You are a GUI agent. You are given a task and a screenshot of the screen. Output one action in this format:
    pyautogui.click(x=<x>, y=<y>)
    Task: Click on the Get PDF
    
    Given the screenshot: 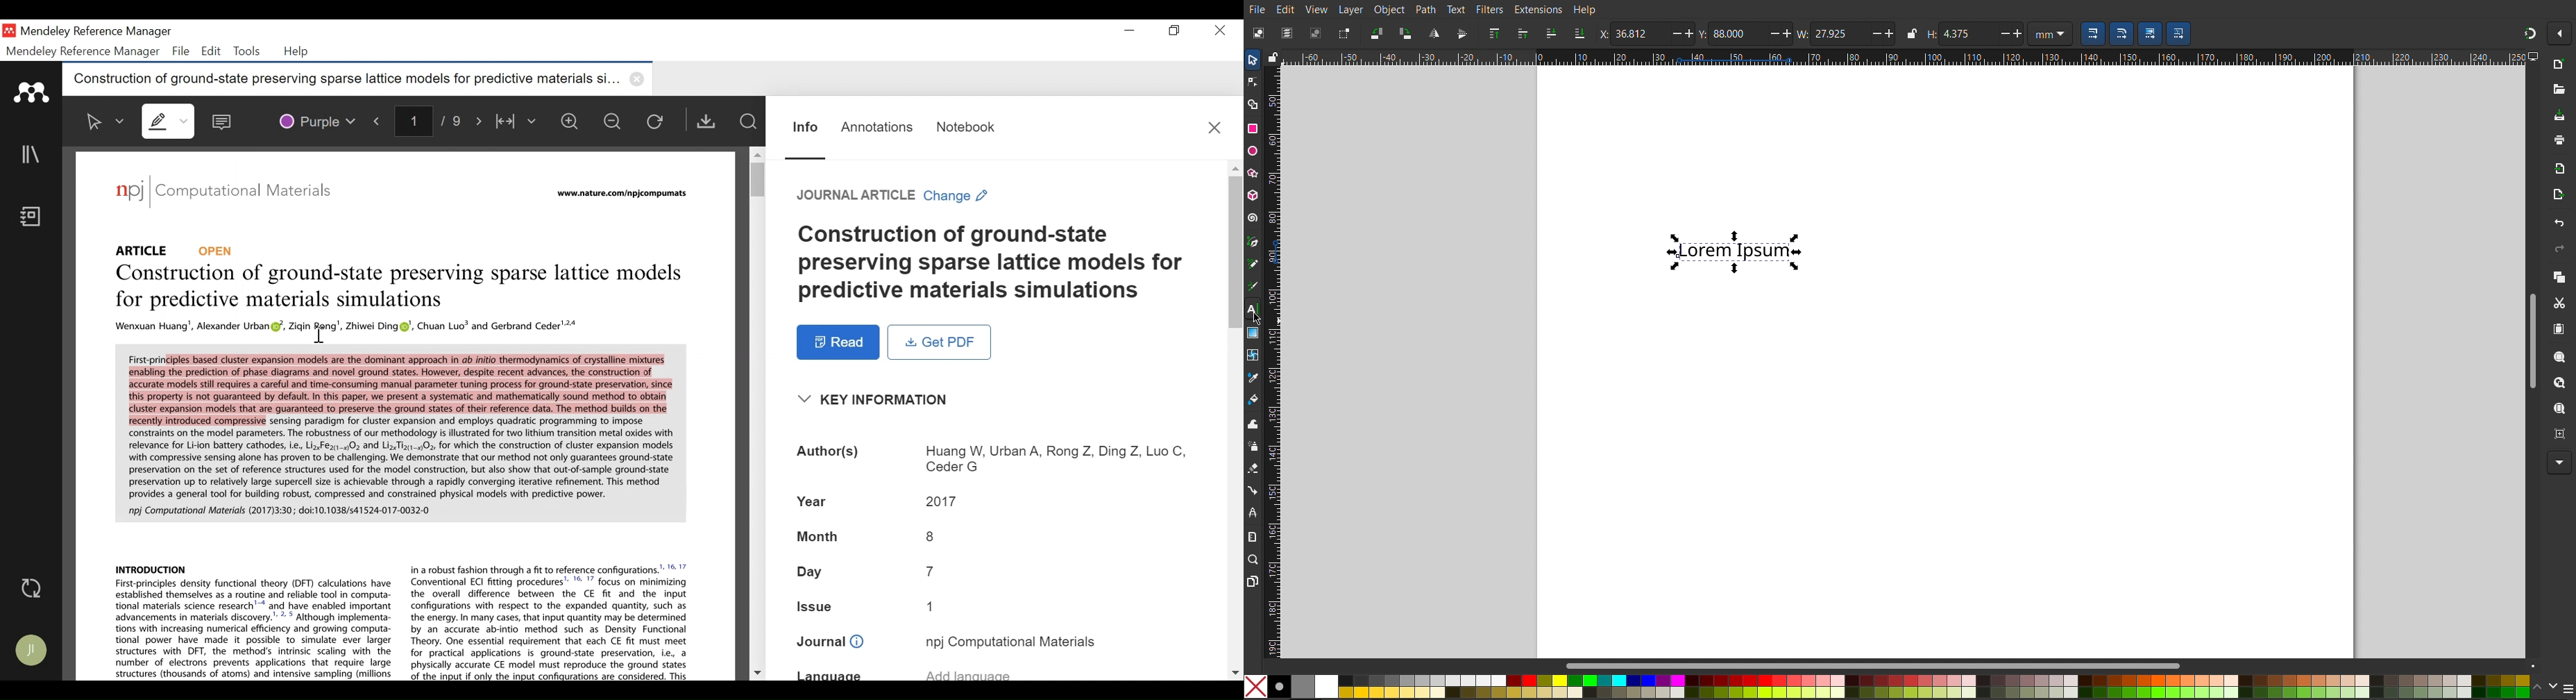 What is the action you would take?
    pyautogui.click(x=940, y=342)
    